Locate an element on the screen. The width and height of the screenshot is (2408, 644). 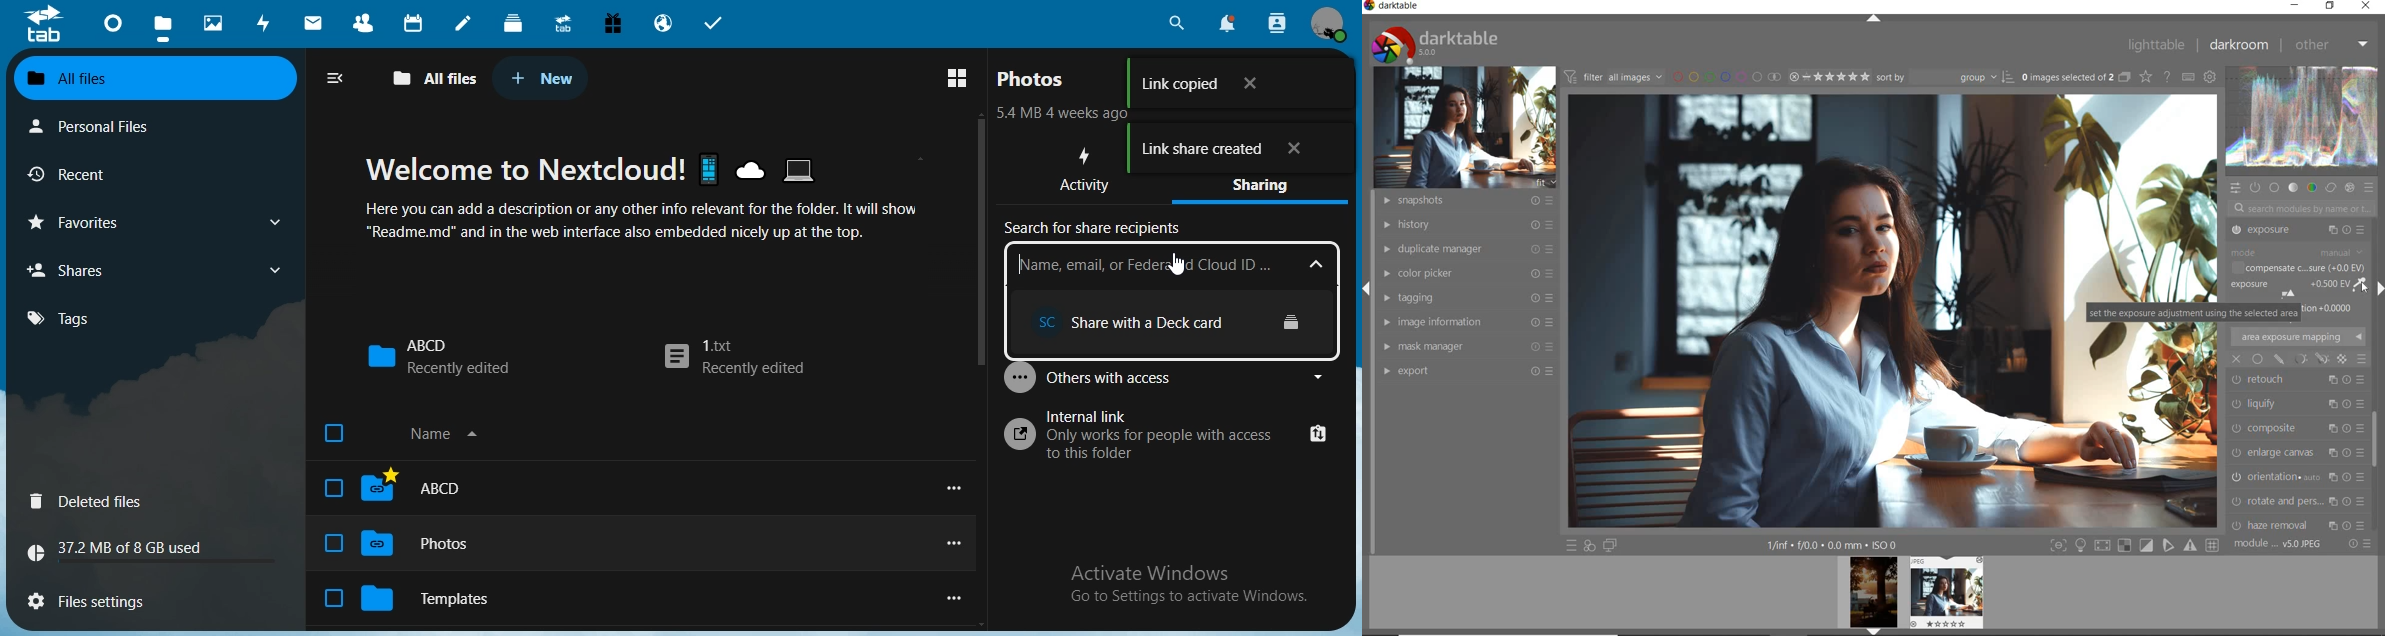
ABCD is located at coordinates (437, 487).